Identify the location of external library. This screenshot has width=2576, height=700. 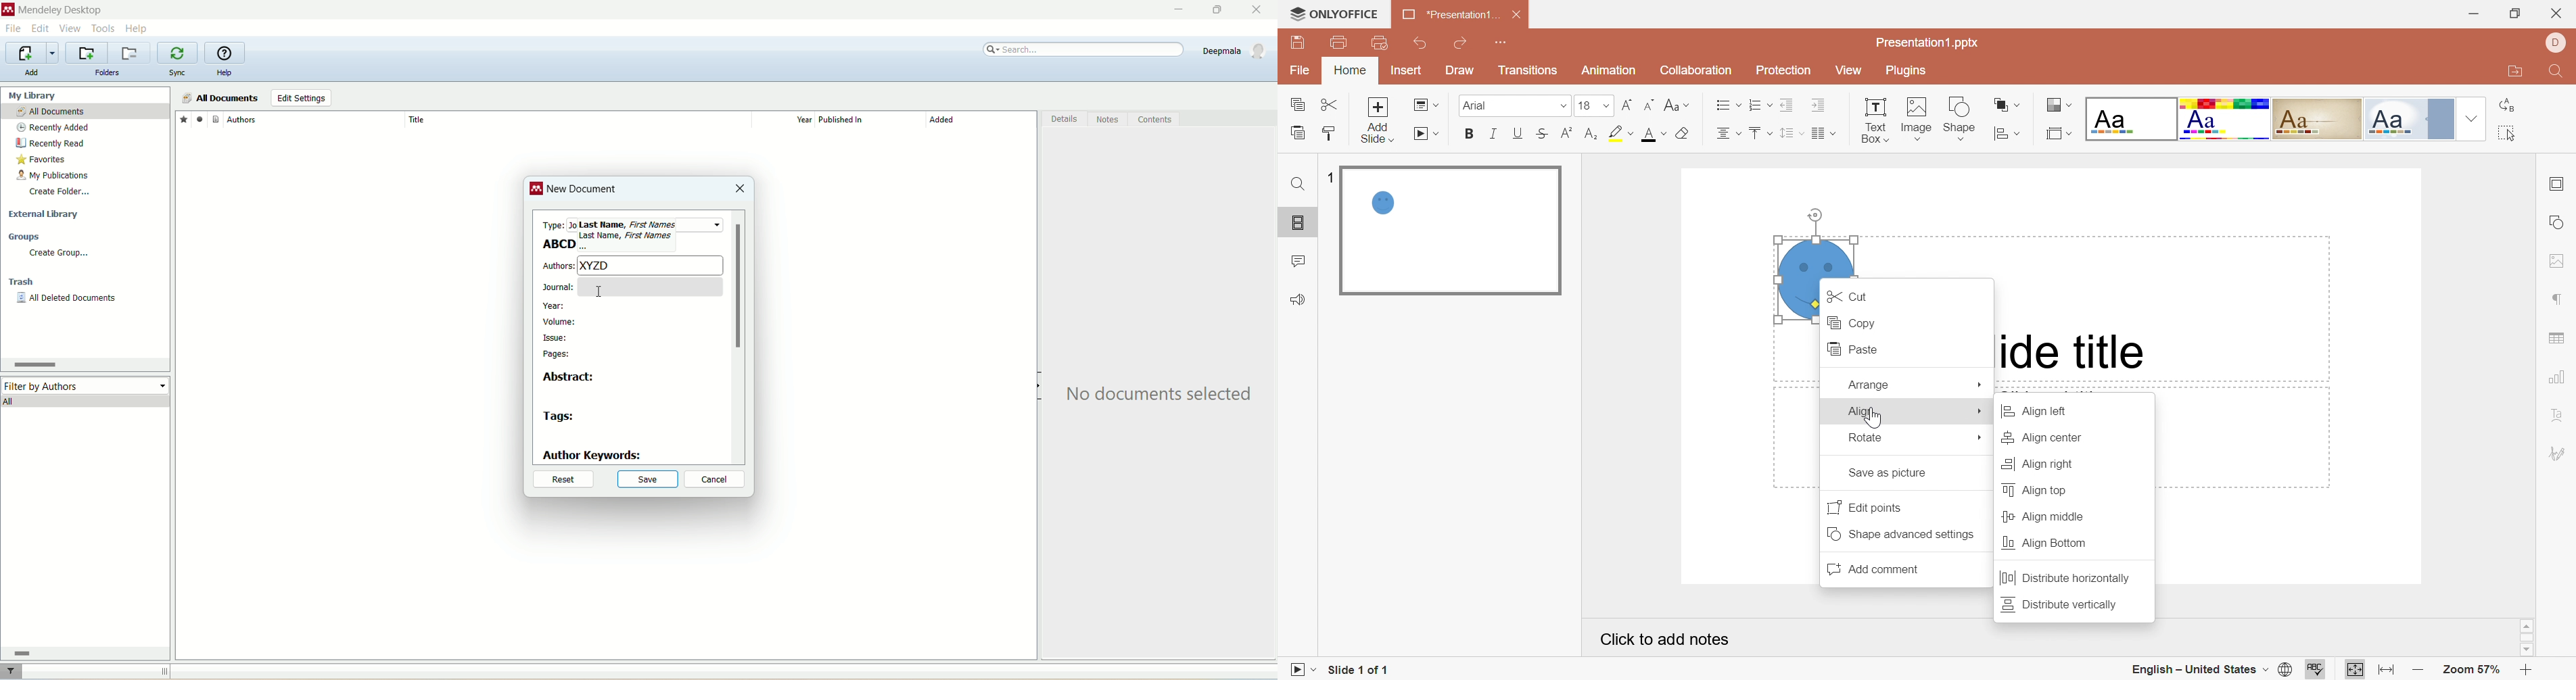
(46, 215).